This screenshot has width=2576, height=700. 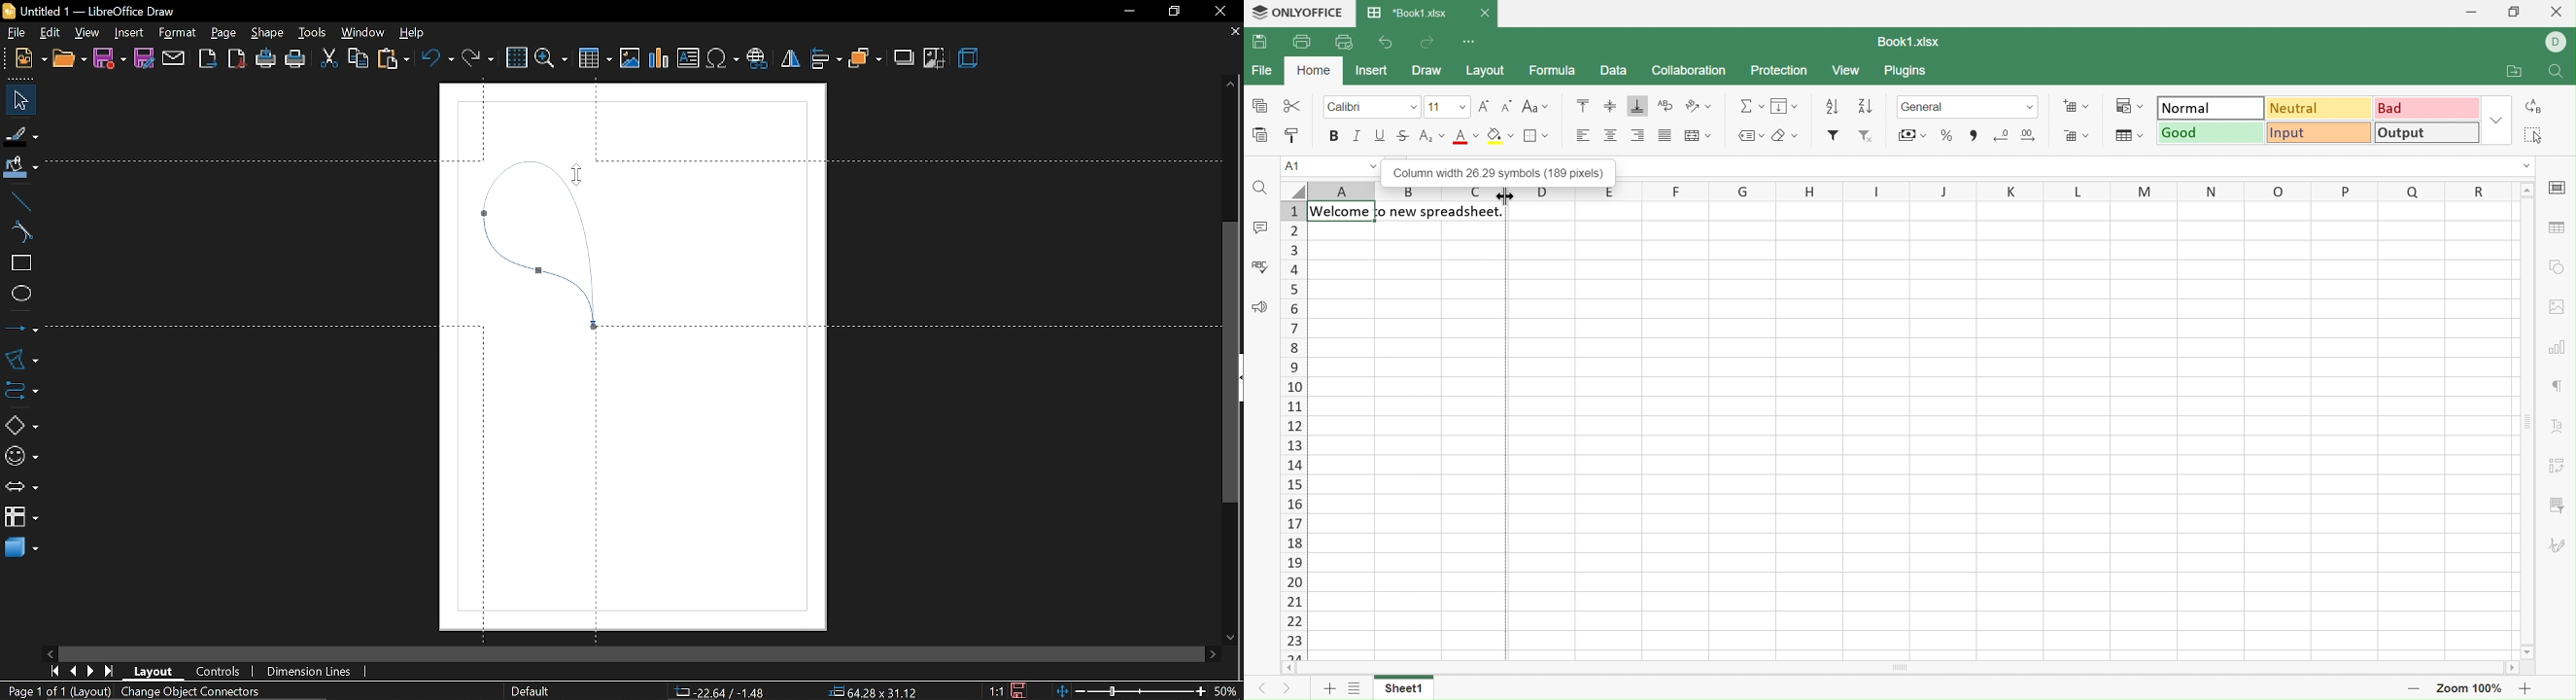 I want to click on line, so click(x=17, y=199).